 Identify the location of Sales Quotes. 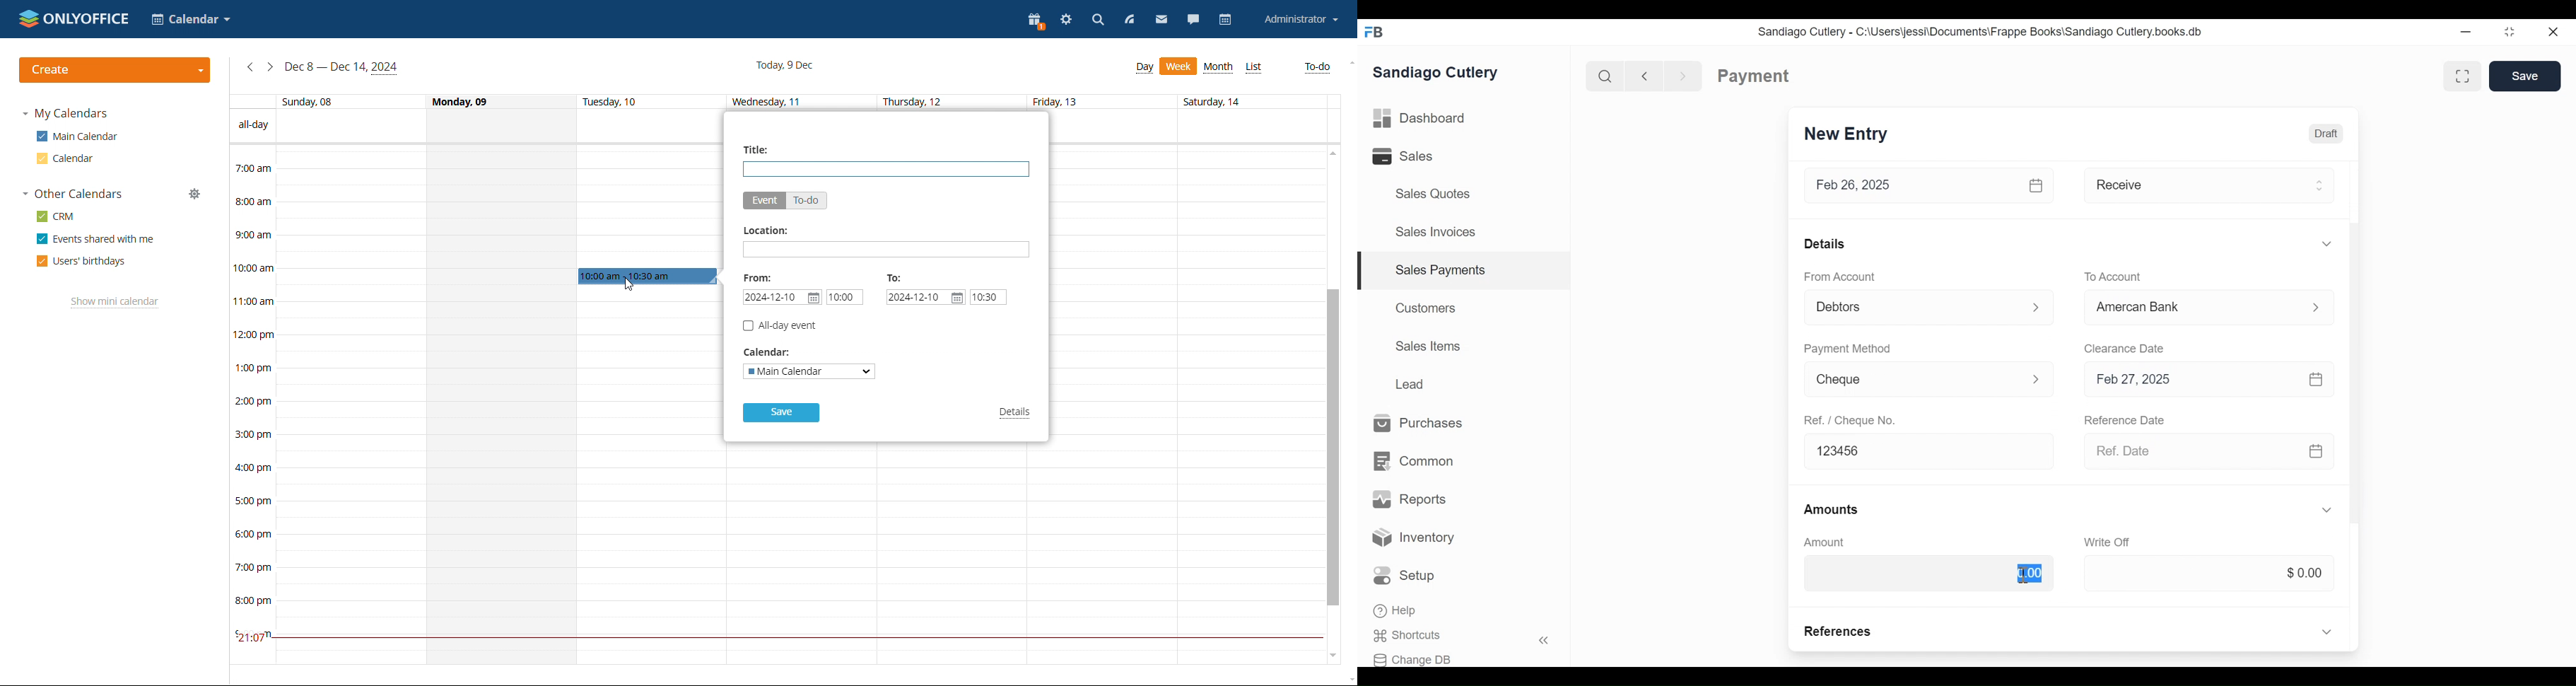
(1432, 194).